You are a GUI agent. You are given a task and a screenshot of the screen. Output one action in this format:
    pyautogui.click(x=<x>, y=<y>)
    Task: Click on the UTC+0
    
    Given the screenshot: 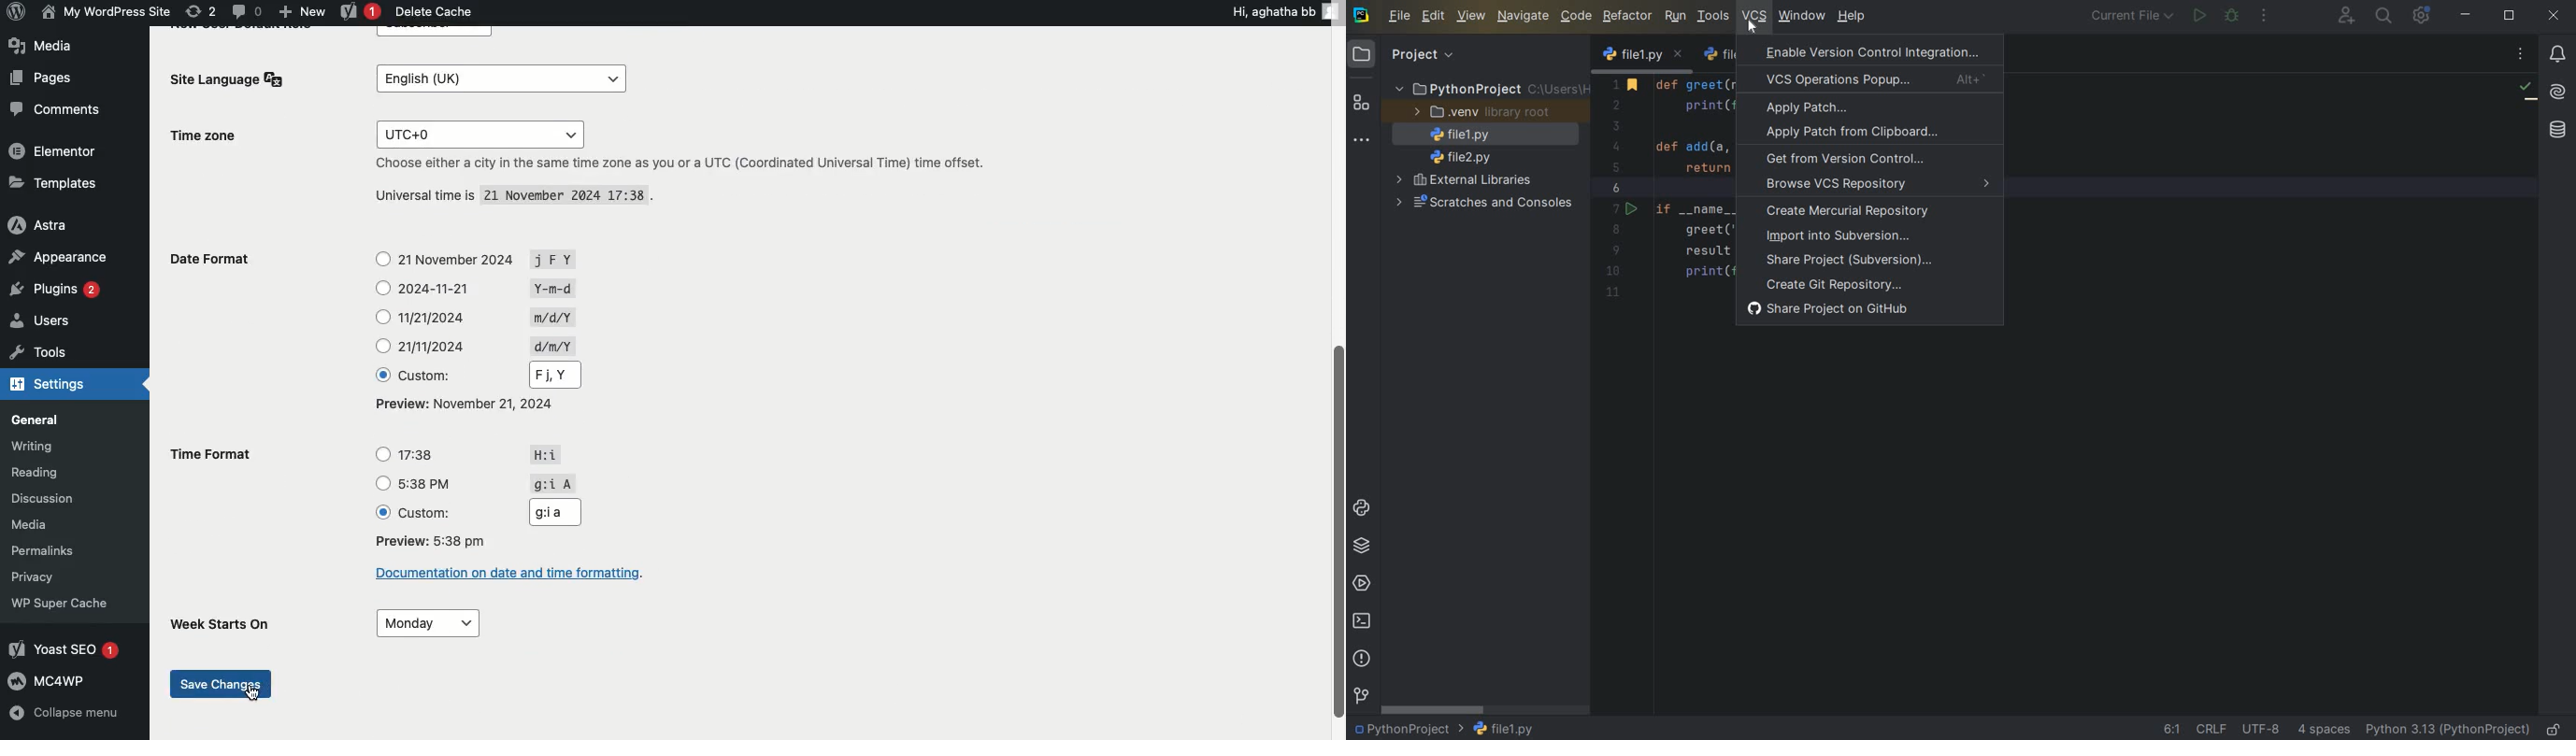 What is the action you would take?
    pyautogui.click(x=473, y=130)
    